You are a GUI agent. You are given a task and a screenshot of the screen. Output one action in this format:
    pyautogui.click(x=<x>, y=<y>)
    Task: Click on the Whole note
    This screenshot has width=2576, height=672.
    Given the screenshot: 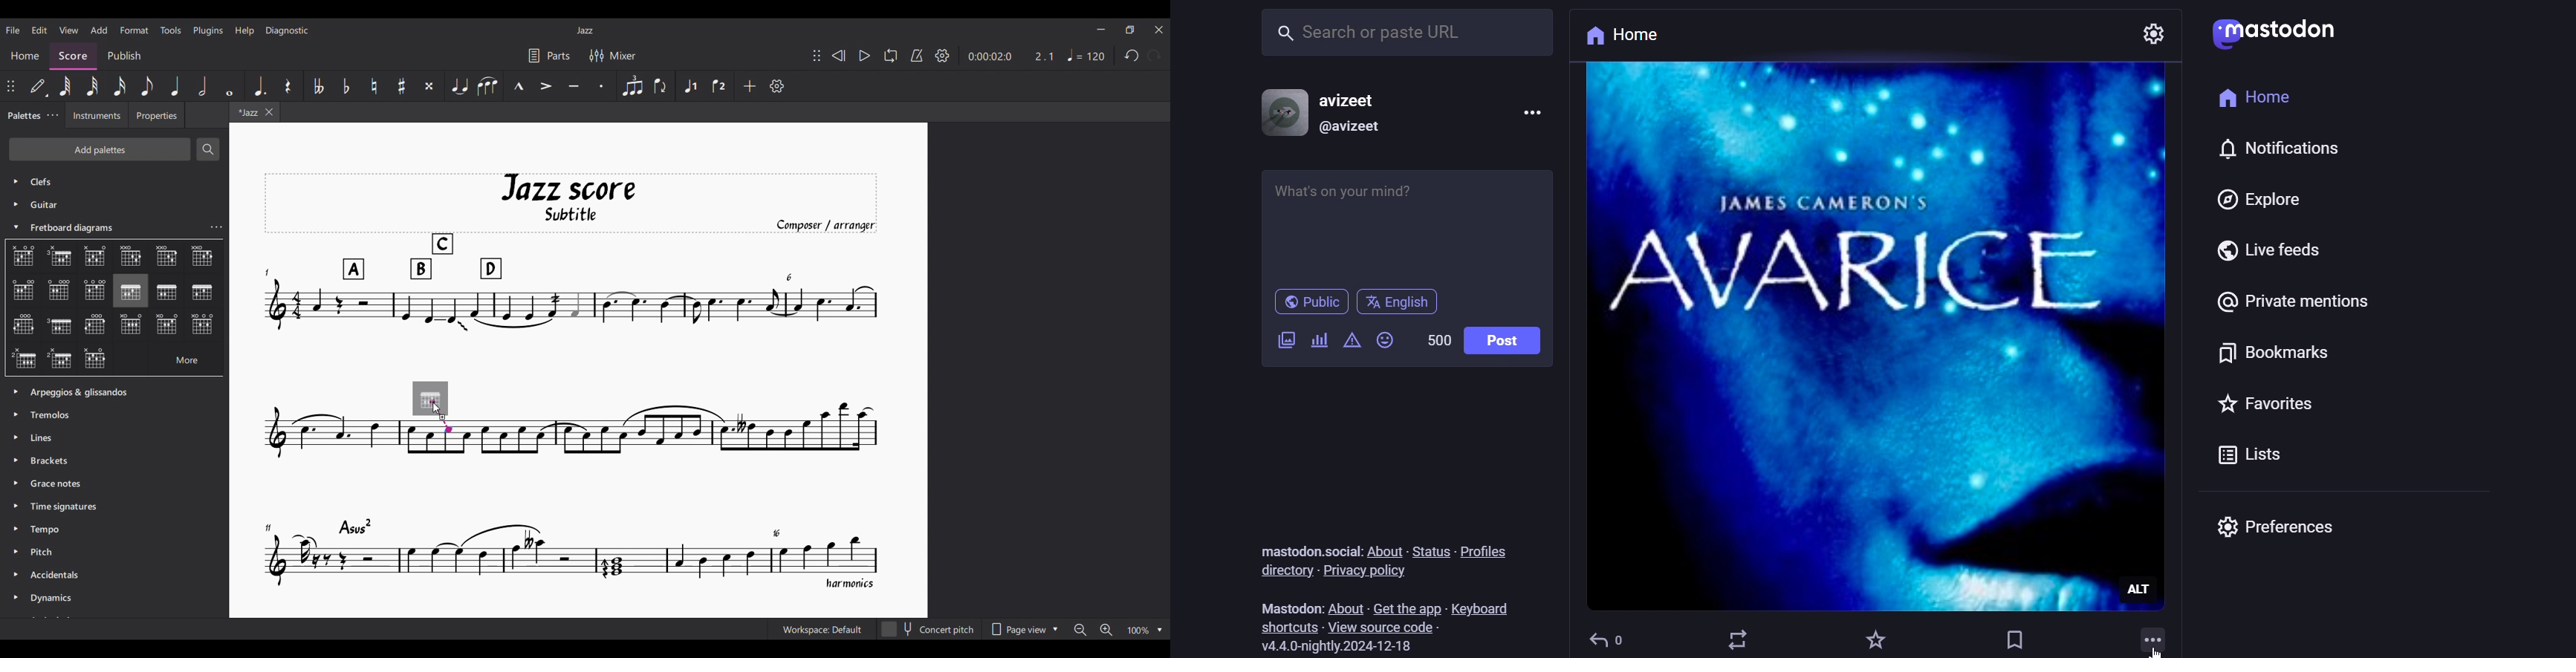 What is the action you would take?
    pyautogui.click(x=232, y=87)
    